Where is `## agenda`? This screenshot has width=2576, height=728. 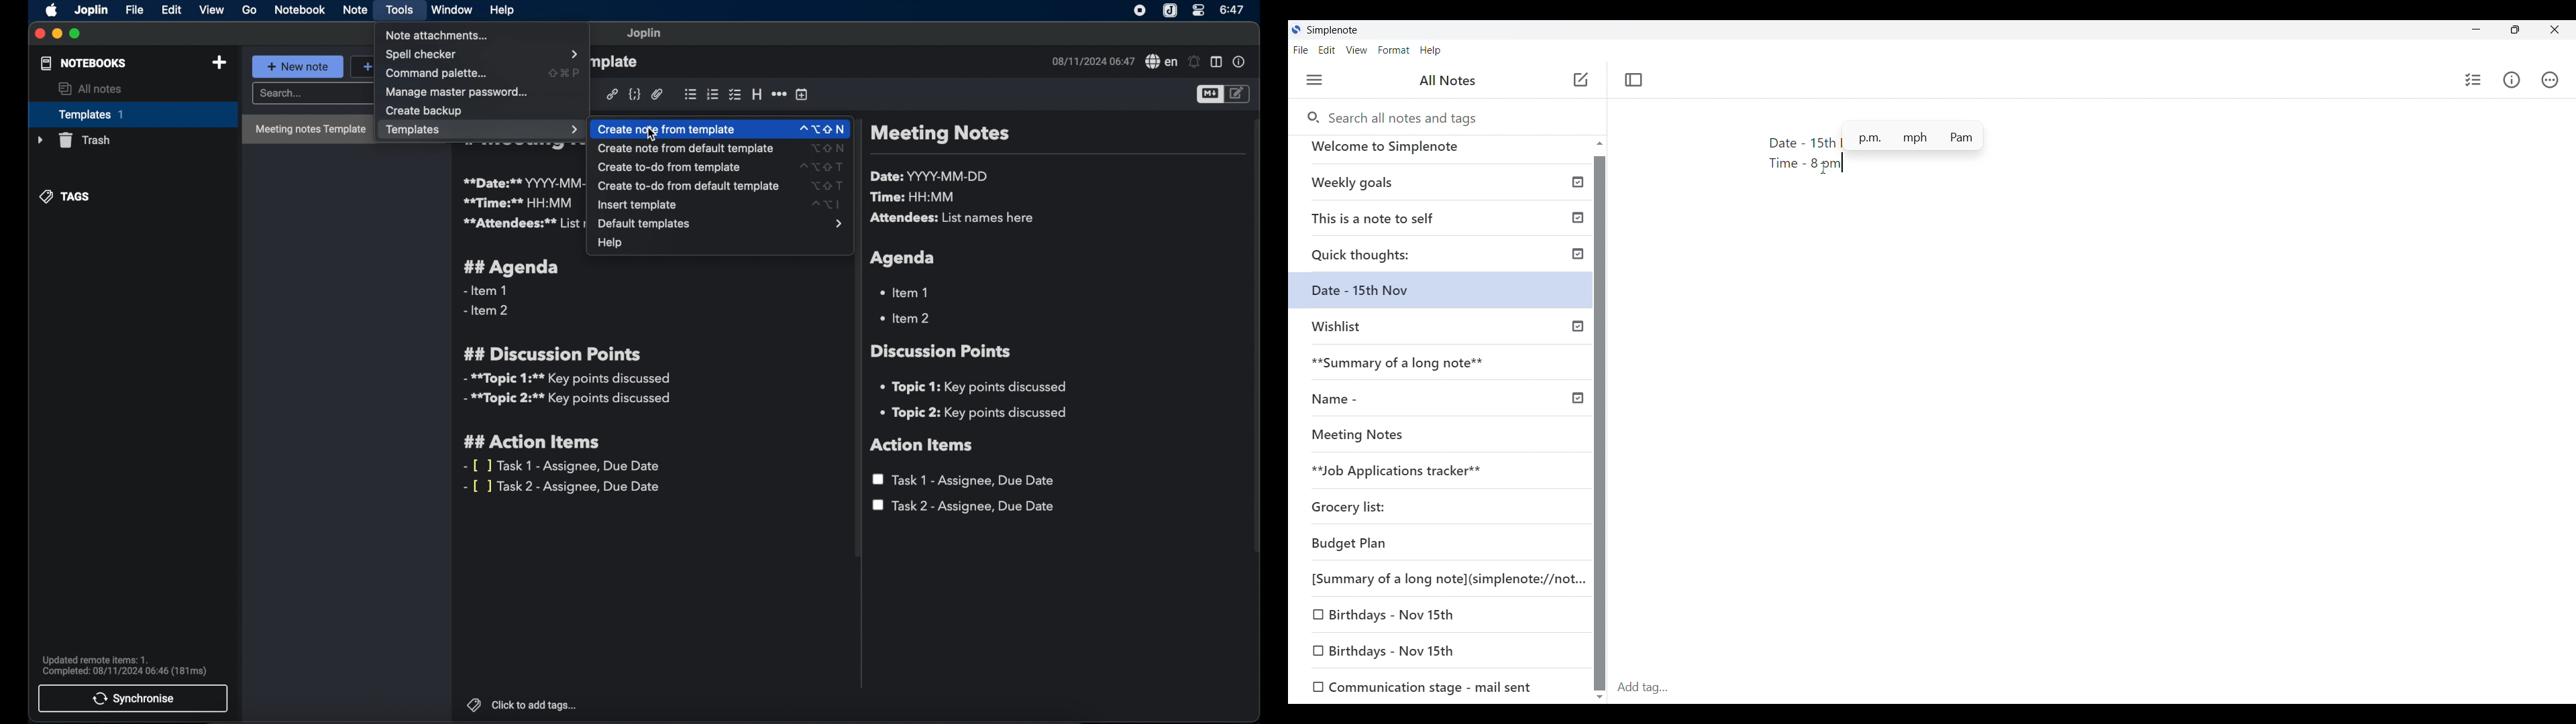 ## agenda is located at coordinates (512, 267).